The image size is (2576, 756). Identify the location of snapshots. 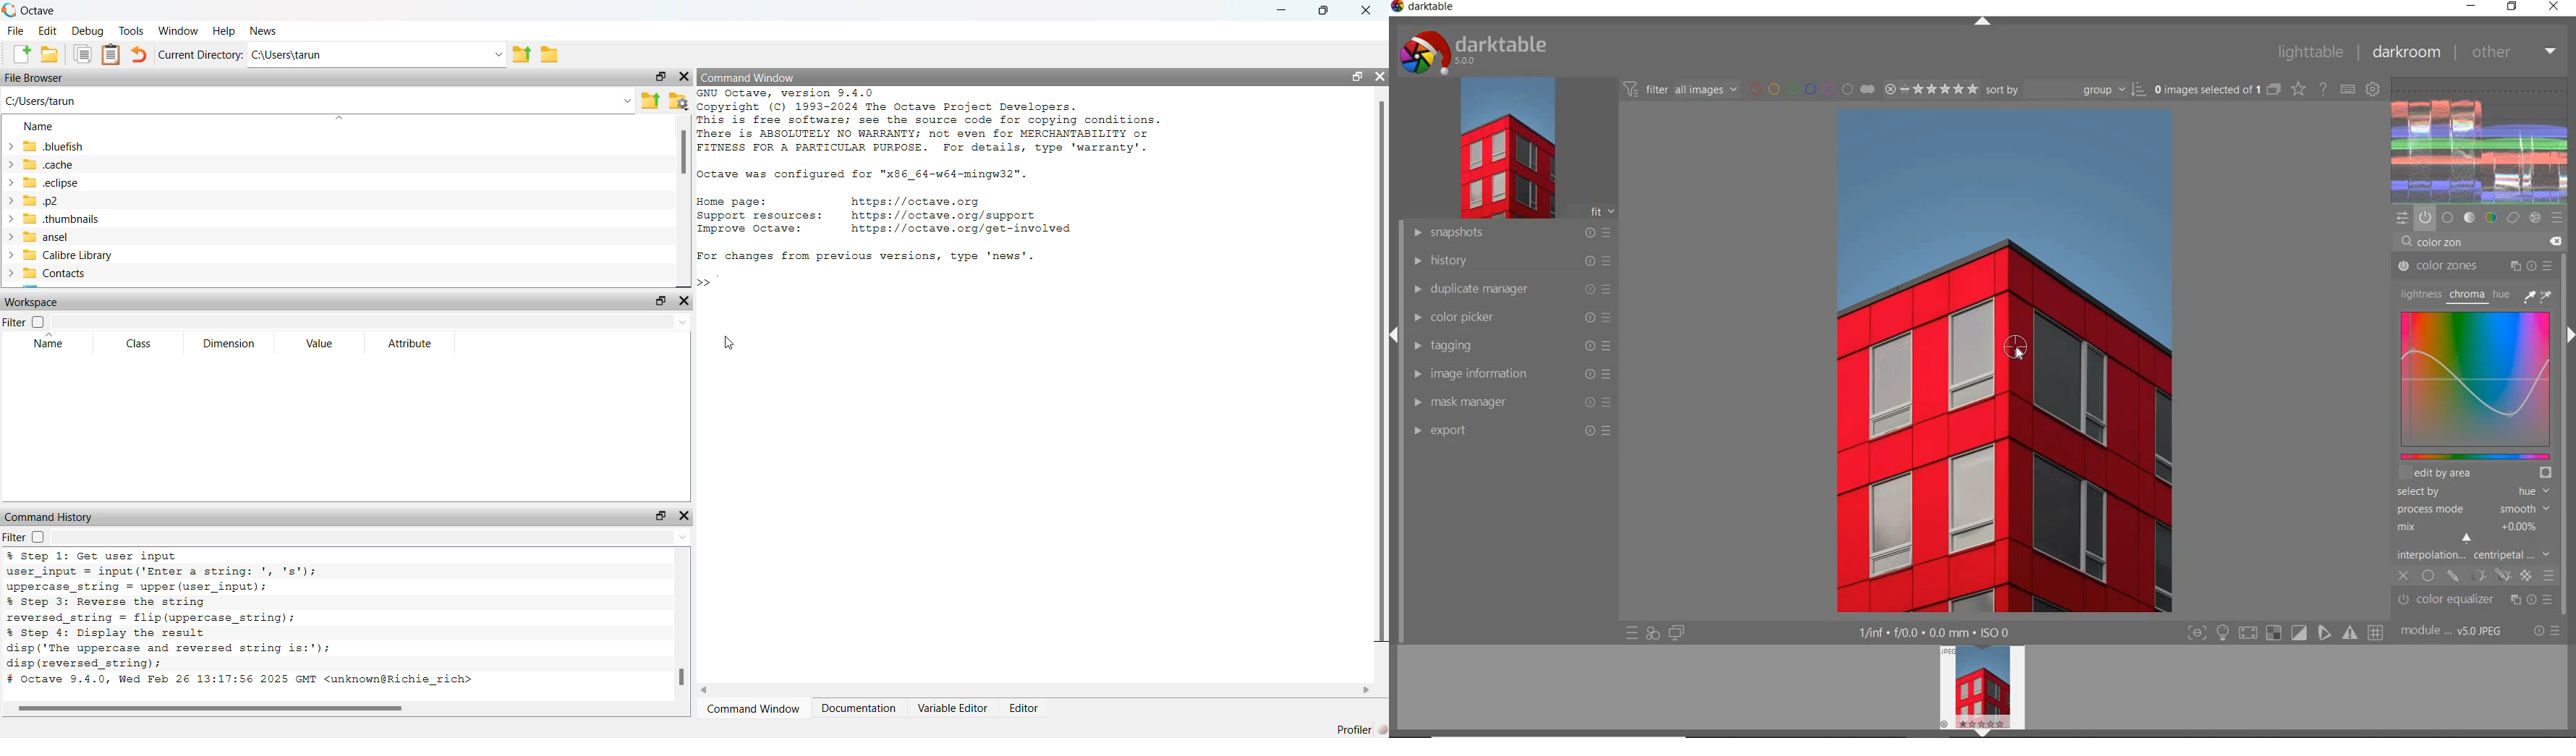
(1509, 235).